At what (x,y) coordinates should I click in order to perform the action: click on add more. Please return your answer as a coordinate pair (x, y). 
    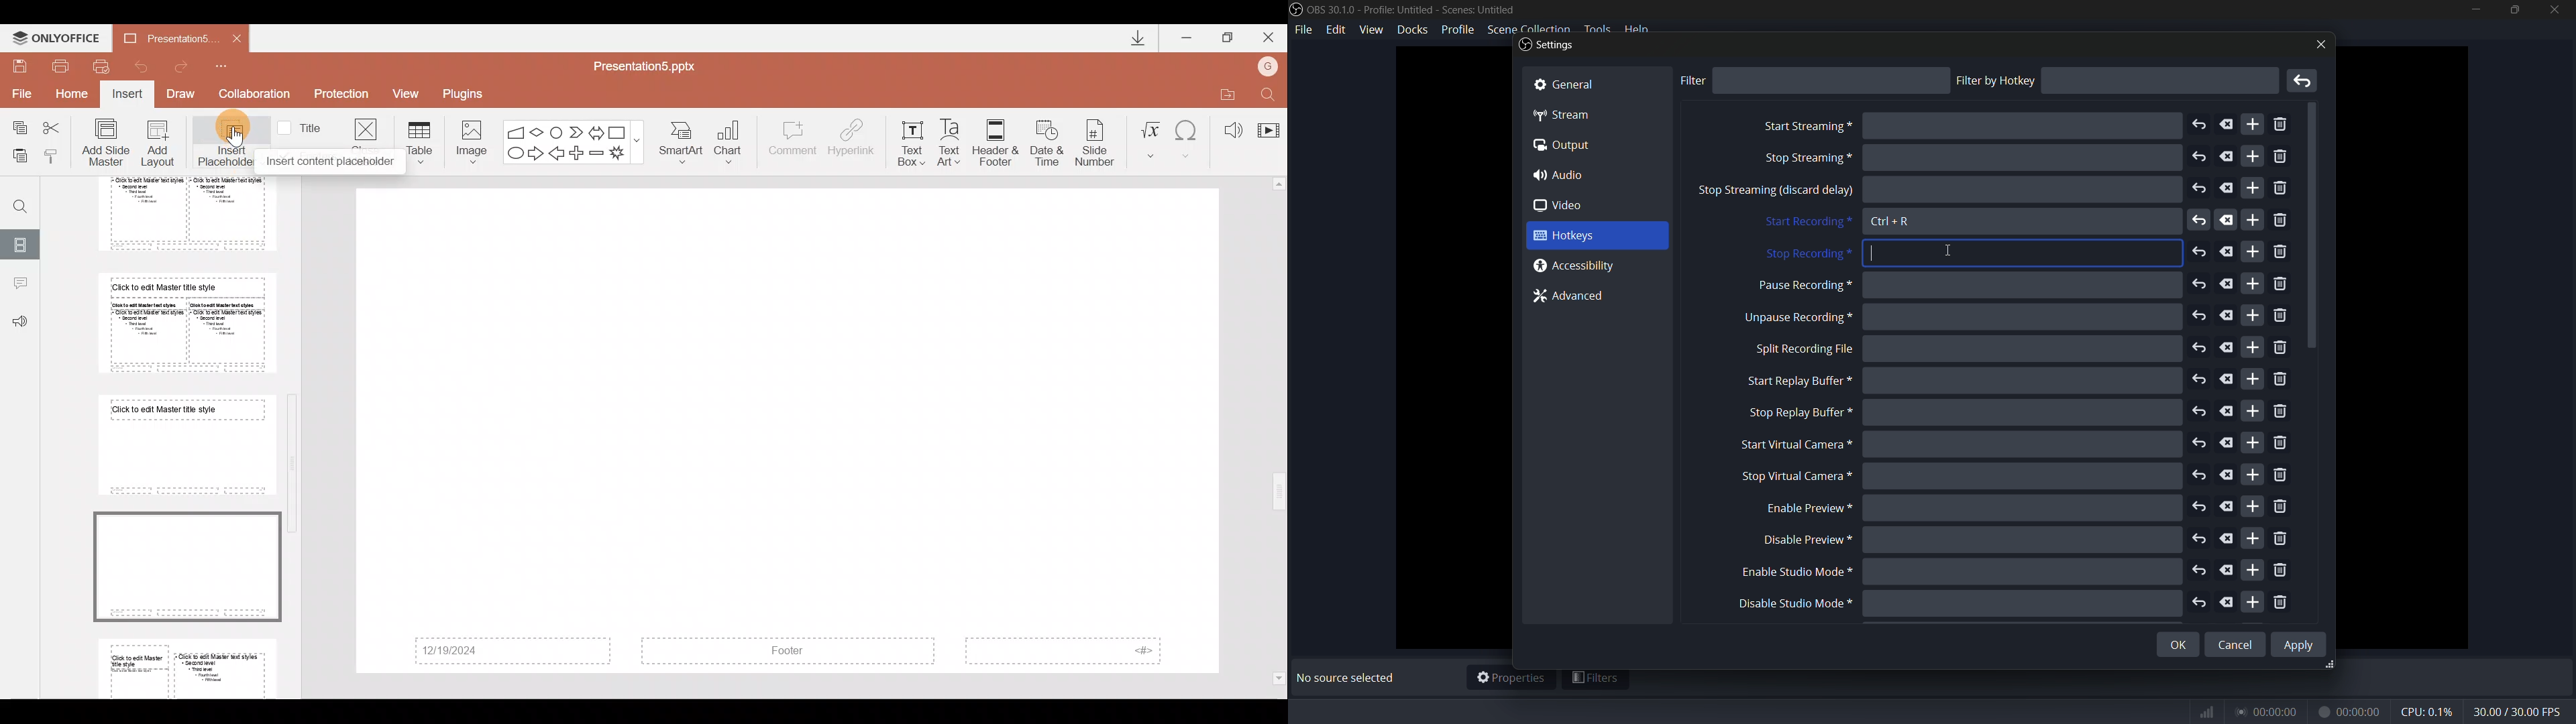
    Looking at the image, I should click on (2252, 284).